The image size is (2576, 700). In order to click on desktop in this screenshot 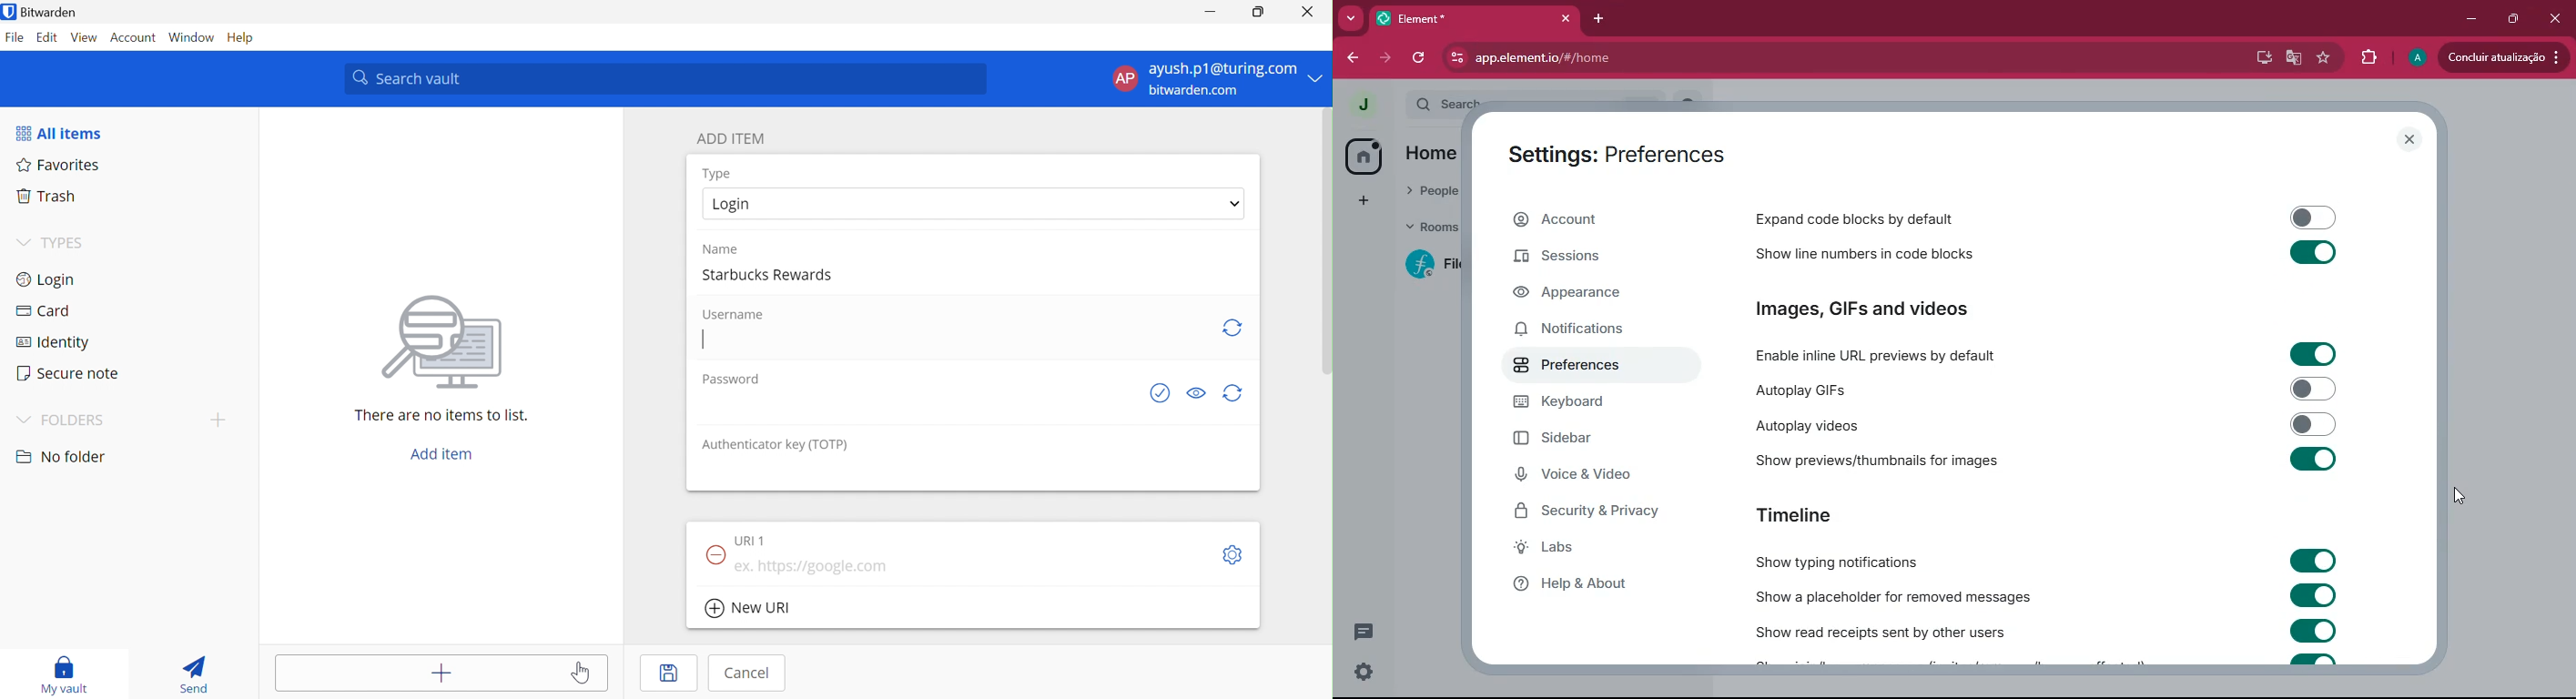, I will do `click(2263, 59)`.